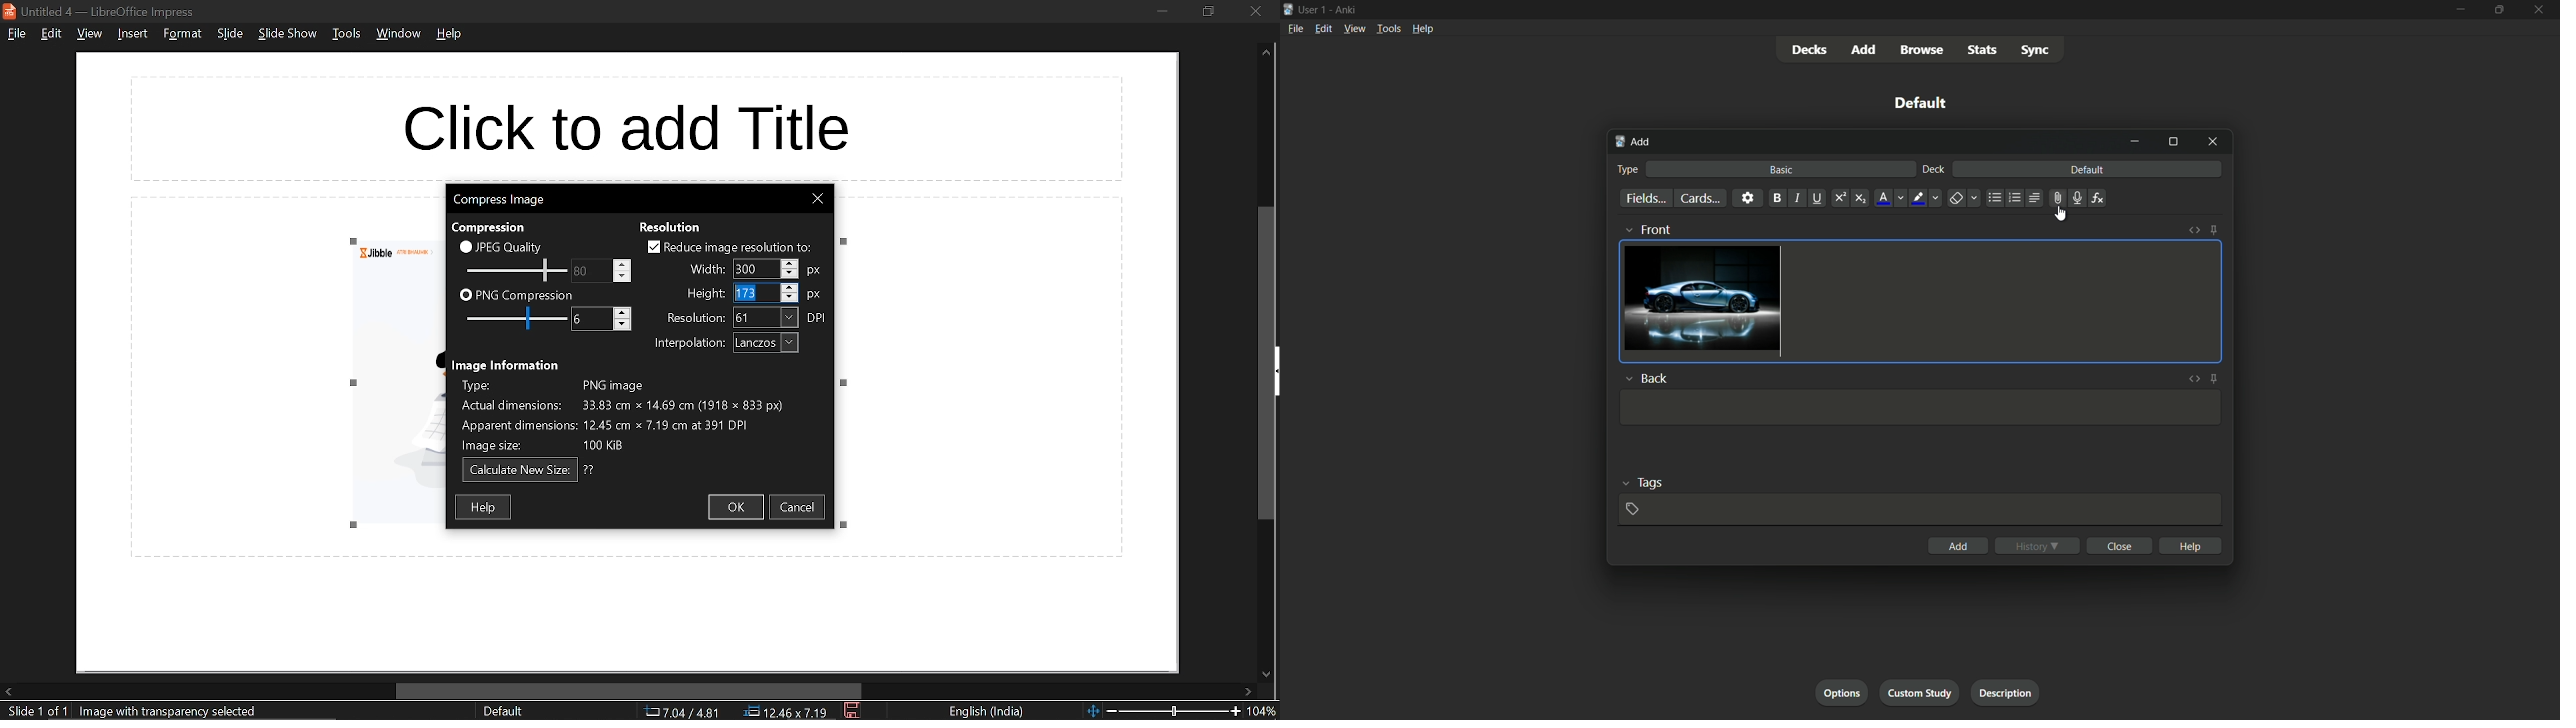 This screenshot has width=2576, height=728. What do you see at coordinates (2079, 199) in the screenshot?
I see `record audio` at bounding box center [2079, 199].